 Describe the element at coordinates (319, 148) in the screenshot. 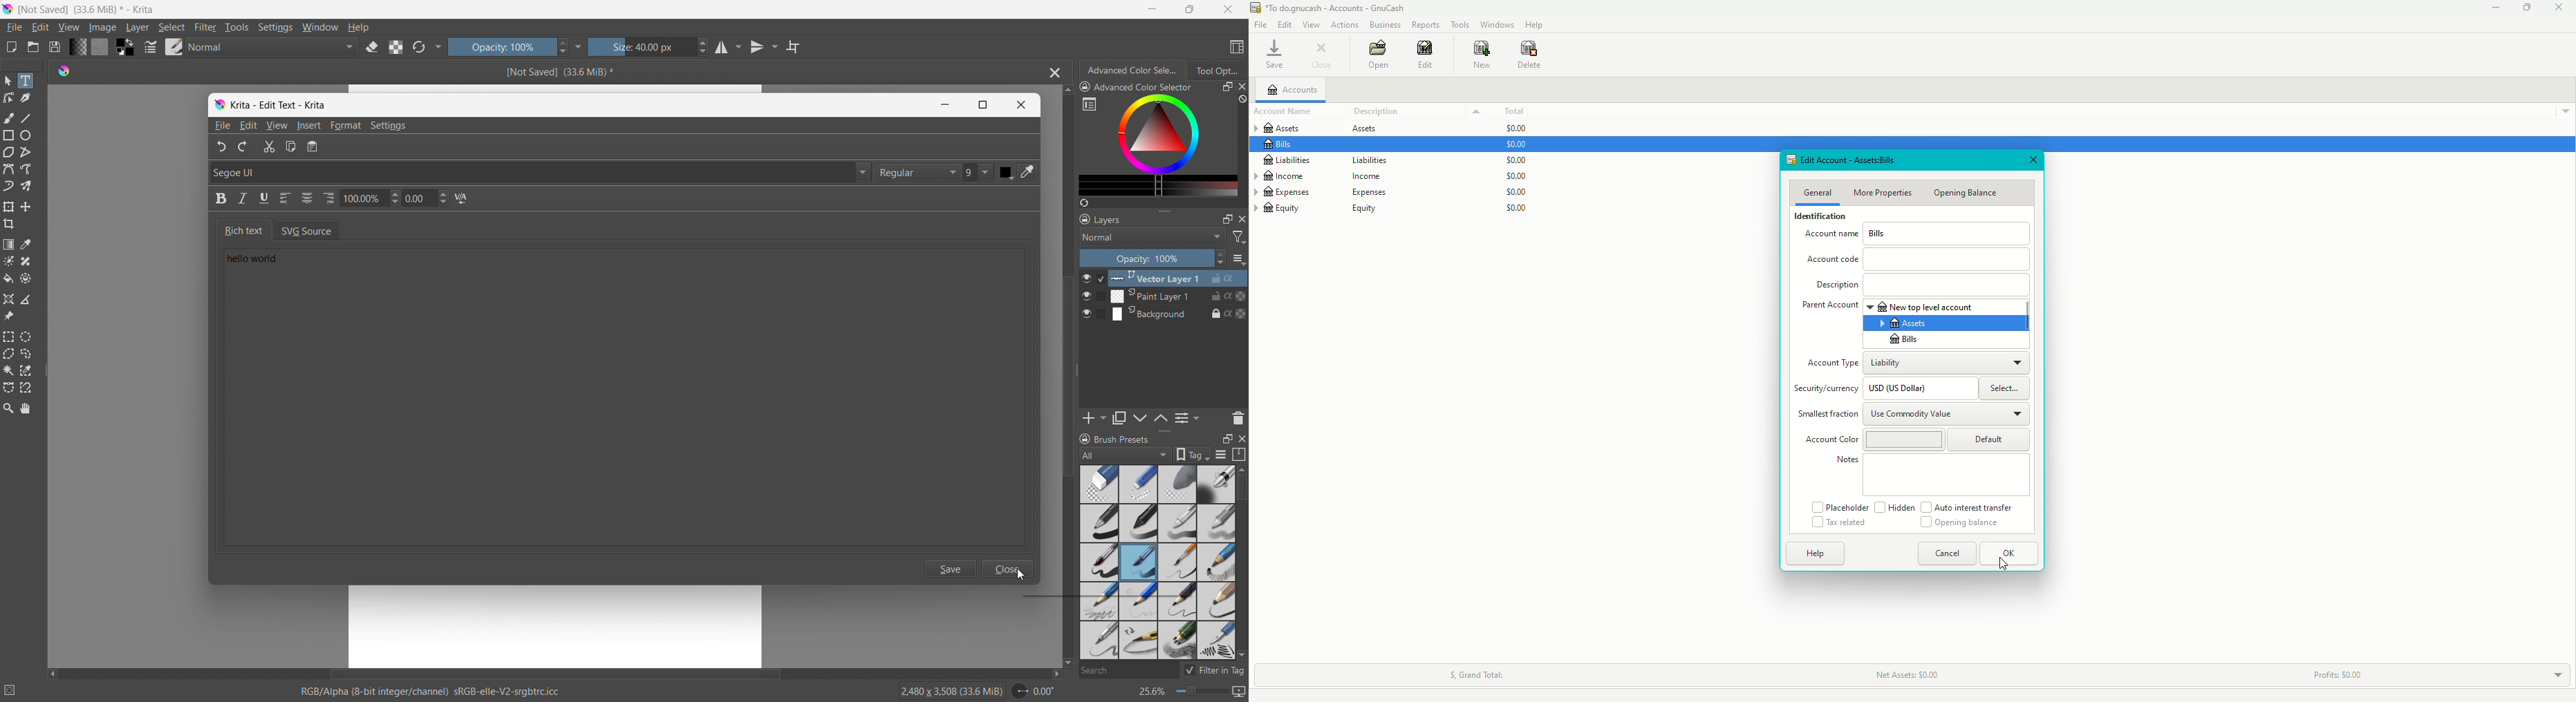

I see `notepad` at that location.